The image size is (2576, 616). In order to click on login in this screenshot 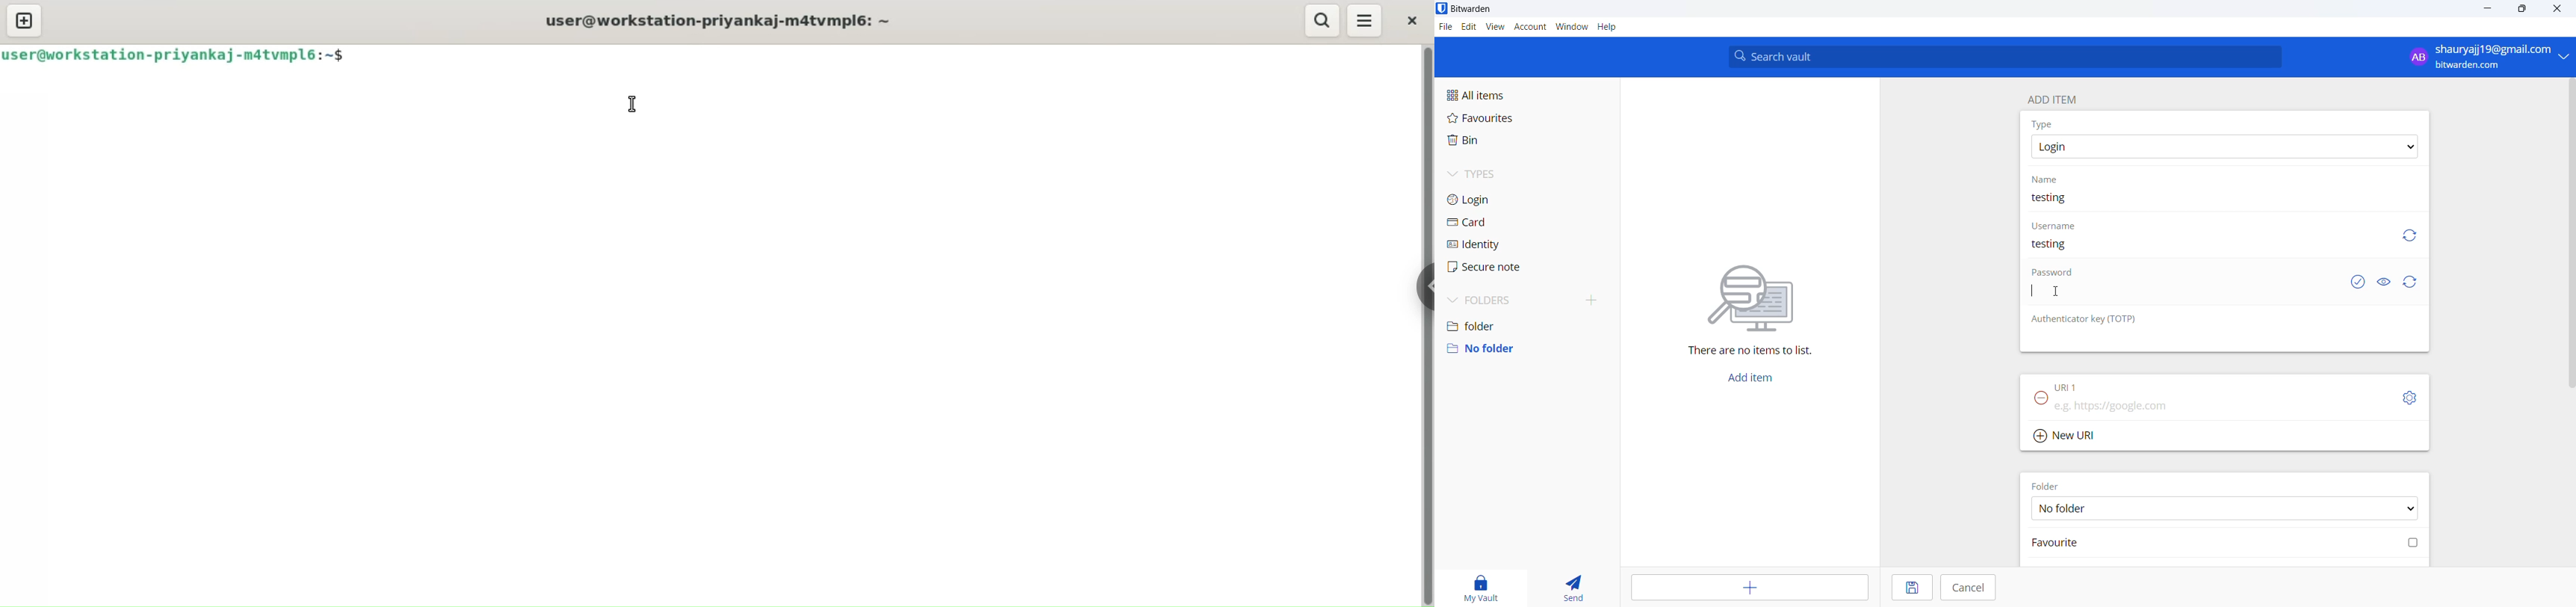, I will do `click(1496, 200)`.